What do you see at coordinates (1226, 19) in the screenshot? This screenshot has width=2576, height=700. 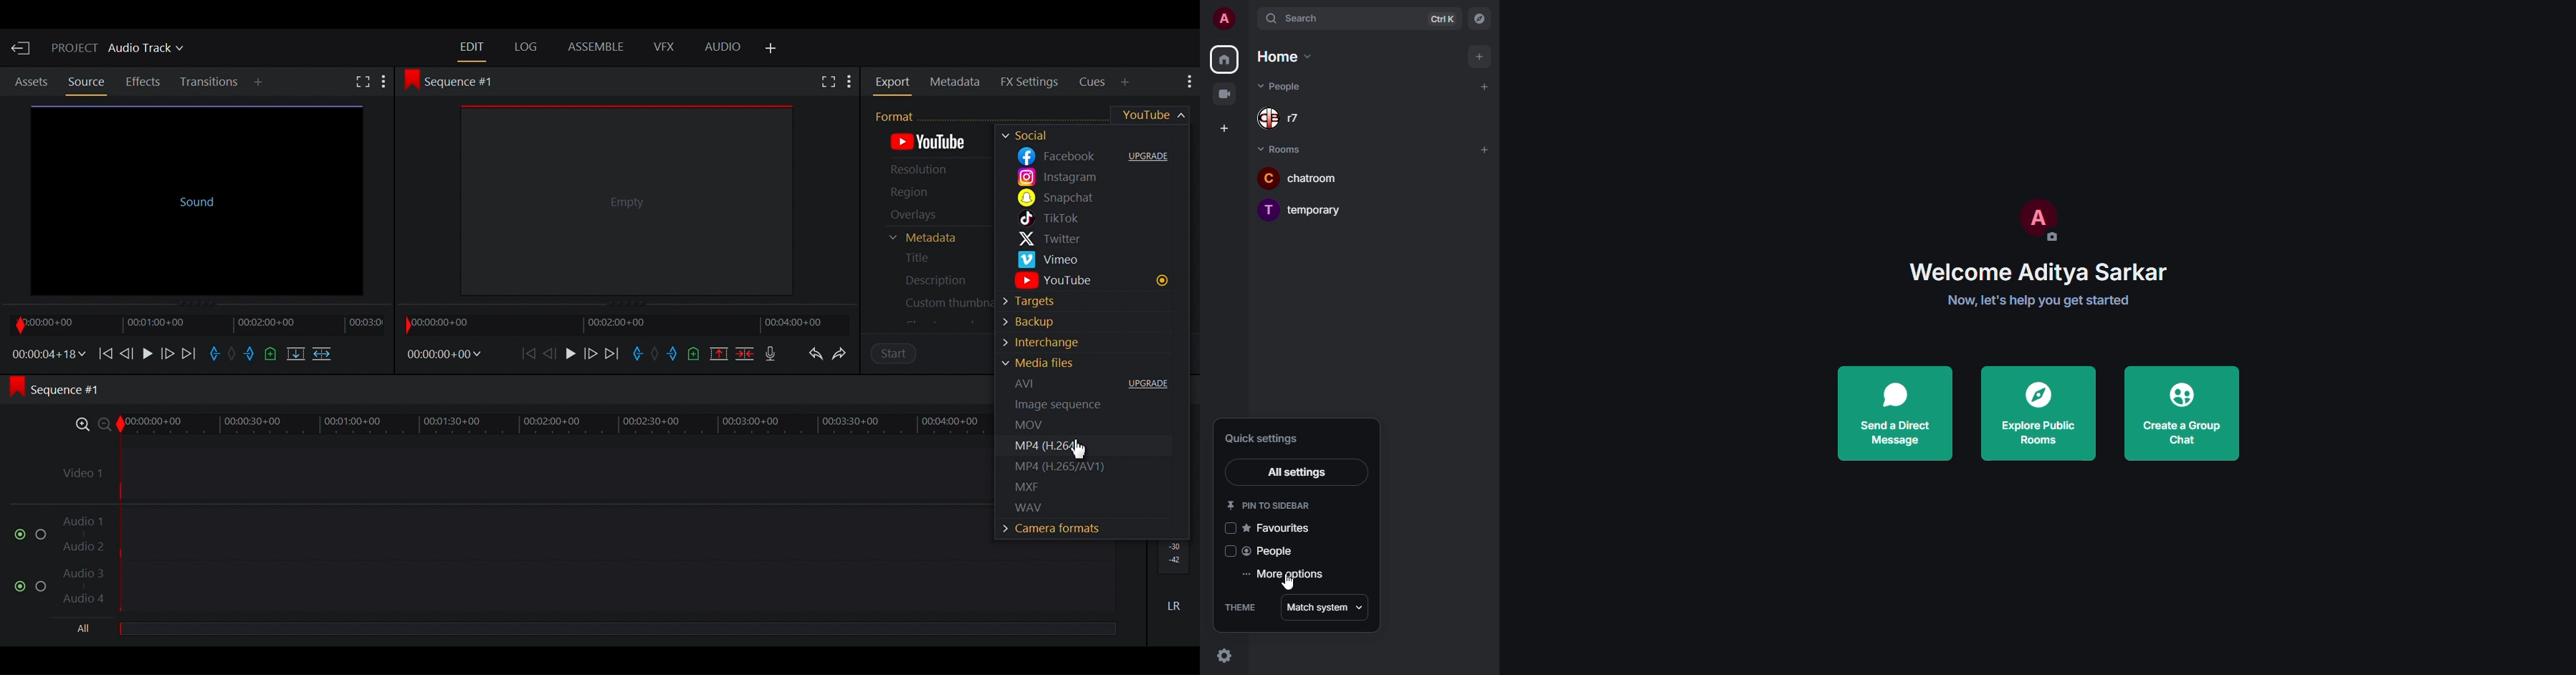 I see `profile` at bounding box center [1226, 19].